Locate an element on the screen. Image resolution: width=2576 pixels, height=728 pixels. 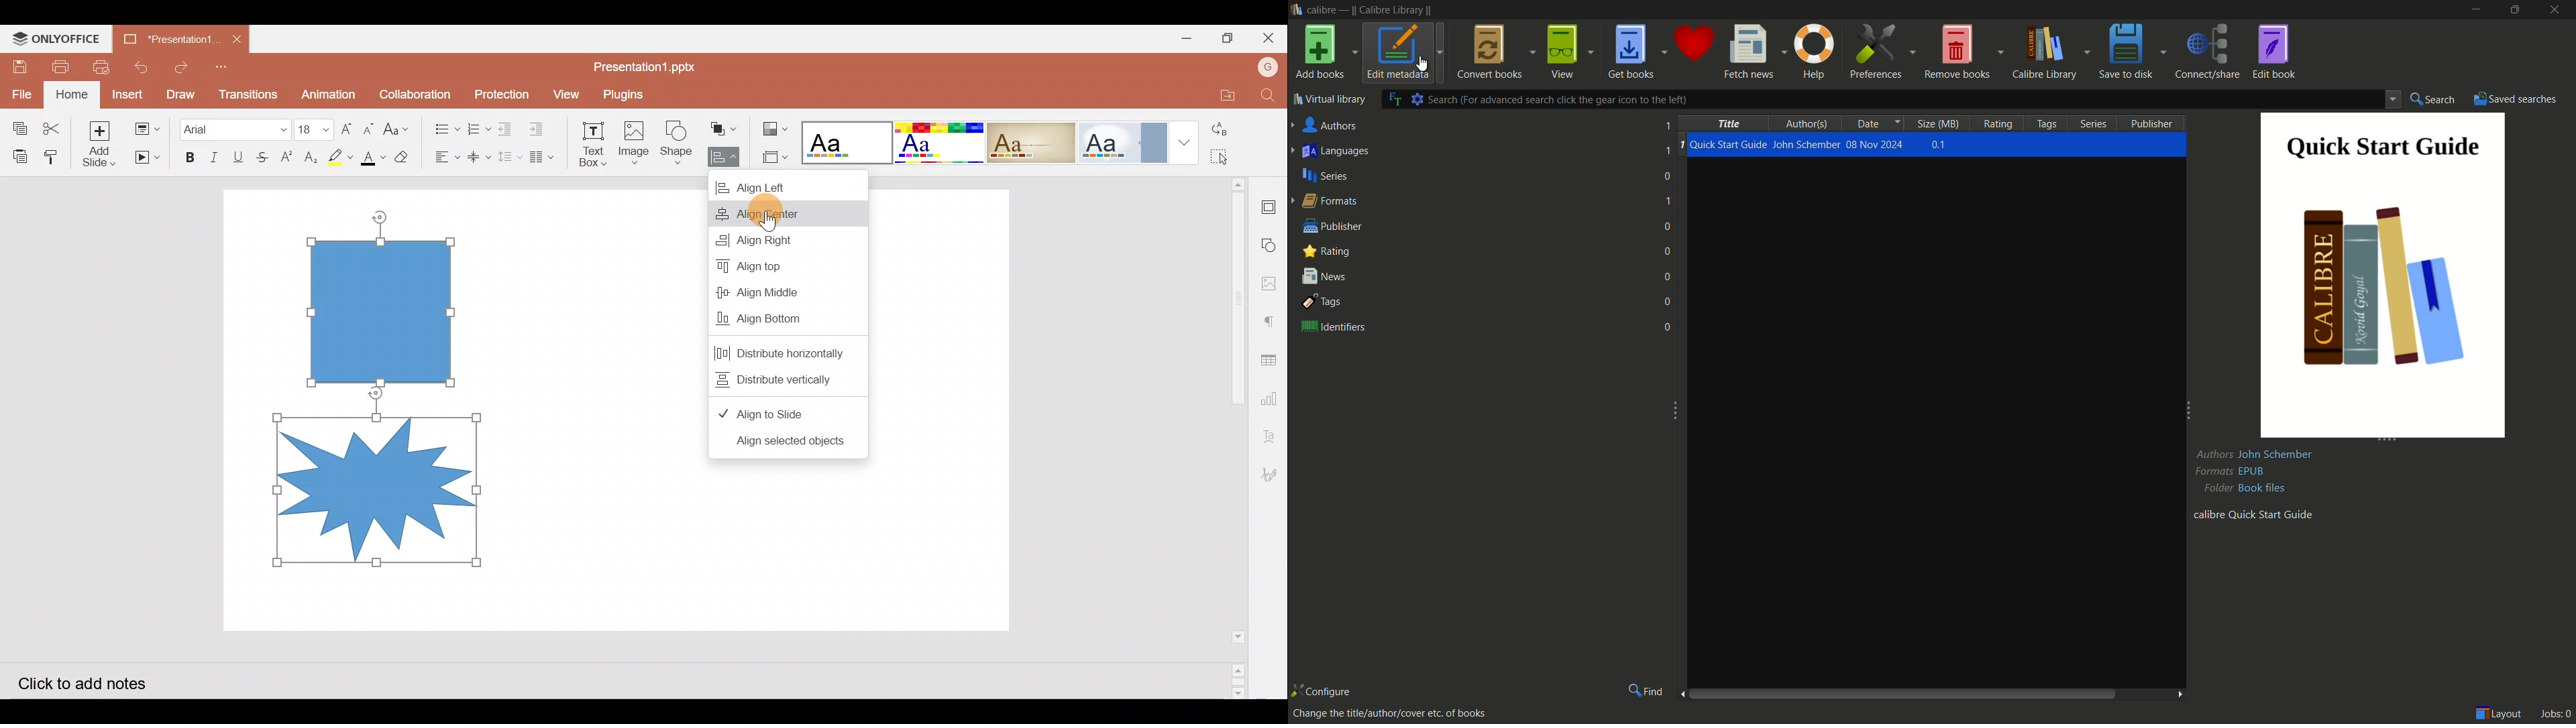
Document title is located at coordinates (168, 40).